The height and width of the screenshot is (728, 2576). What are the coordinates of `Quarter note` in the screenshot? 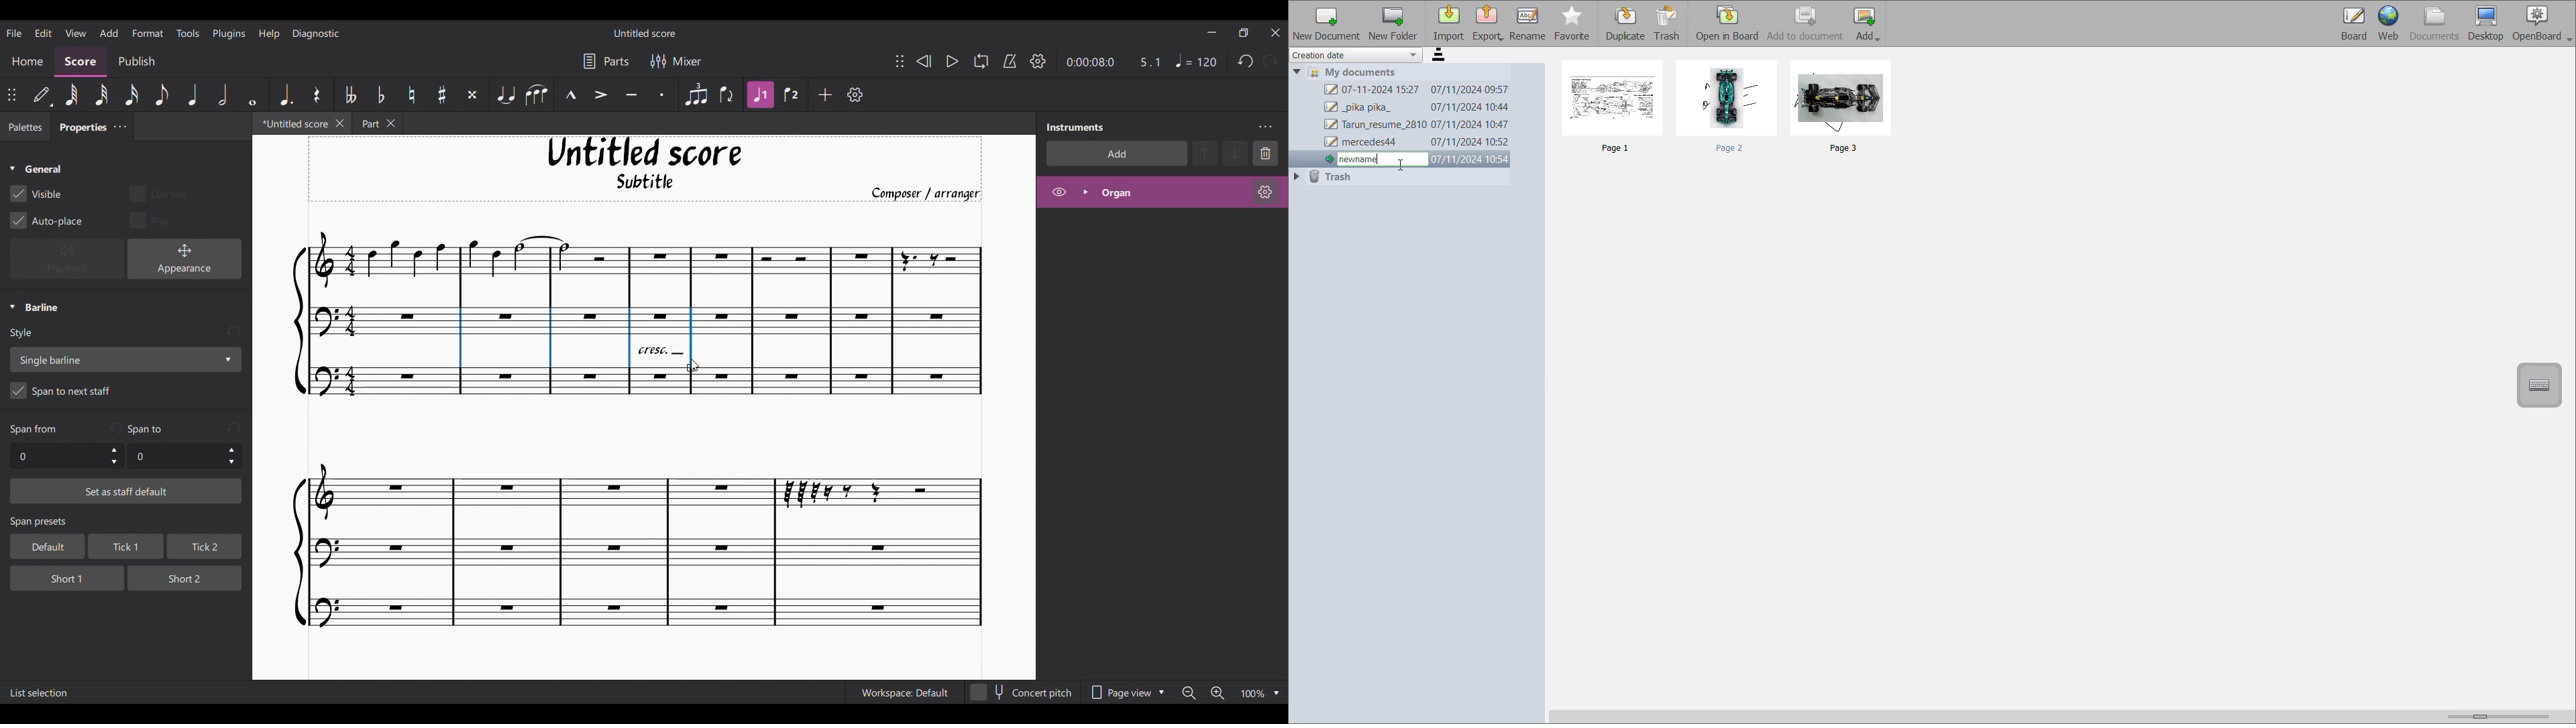 It's located at (193, 95).